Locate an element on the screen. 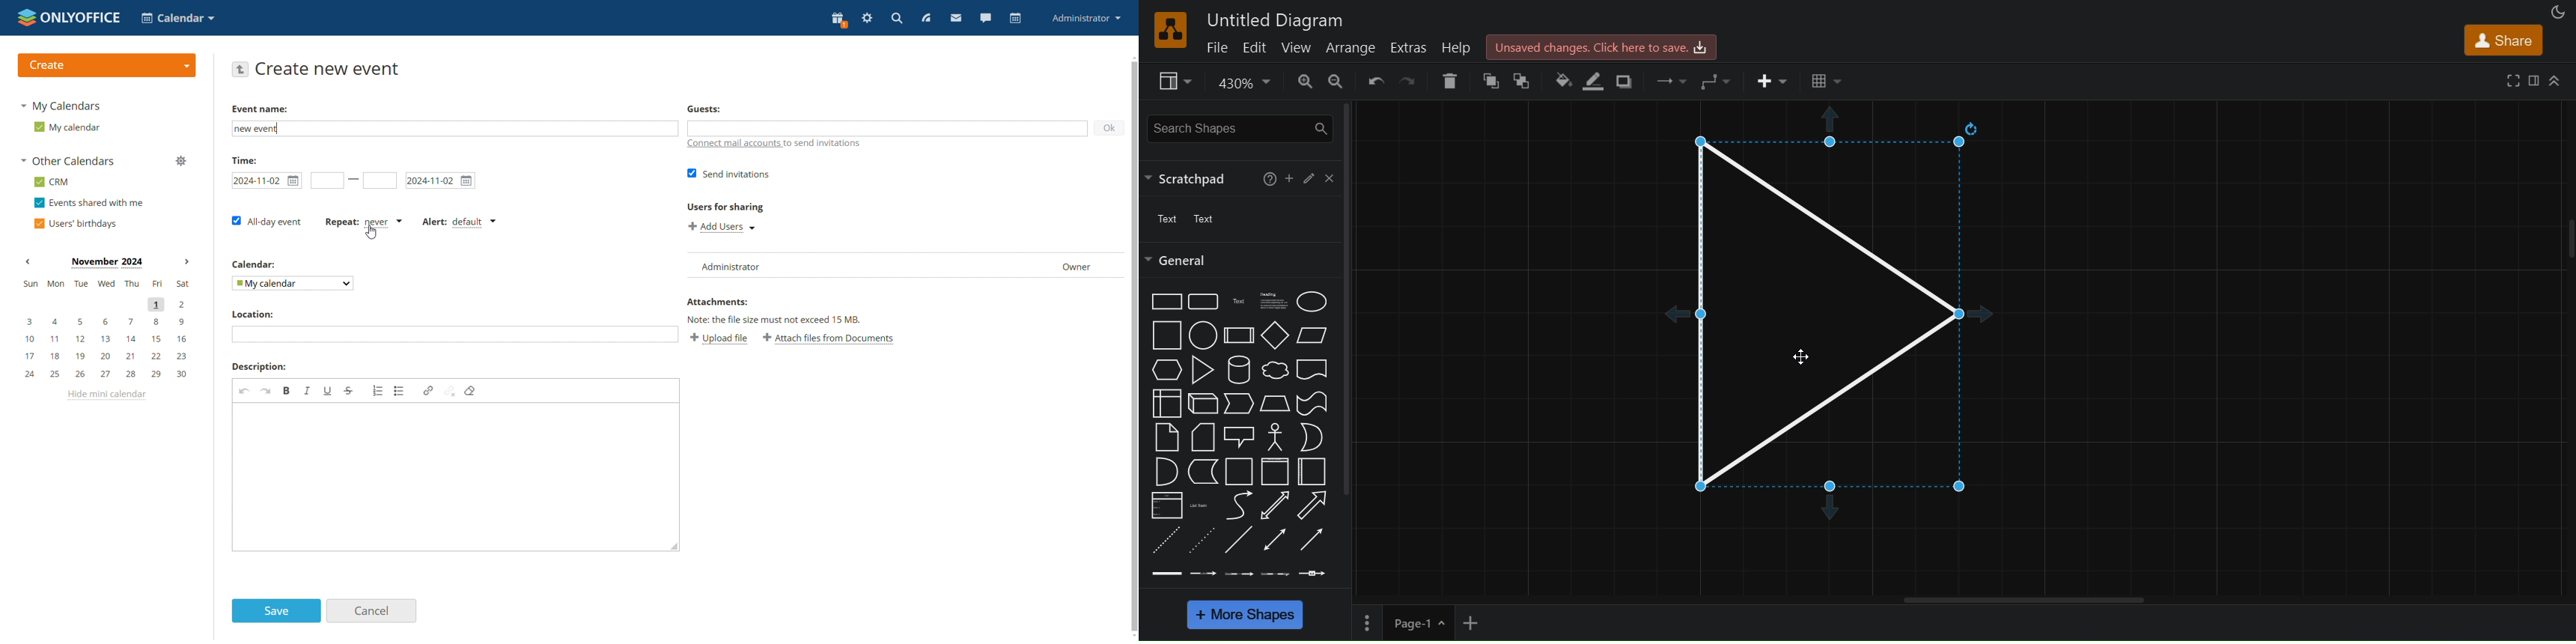 This screenshot has width=2576, height=644. format is located at coordinates (2533, 79).